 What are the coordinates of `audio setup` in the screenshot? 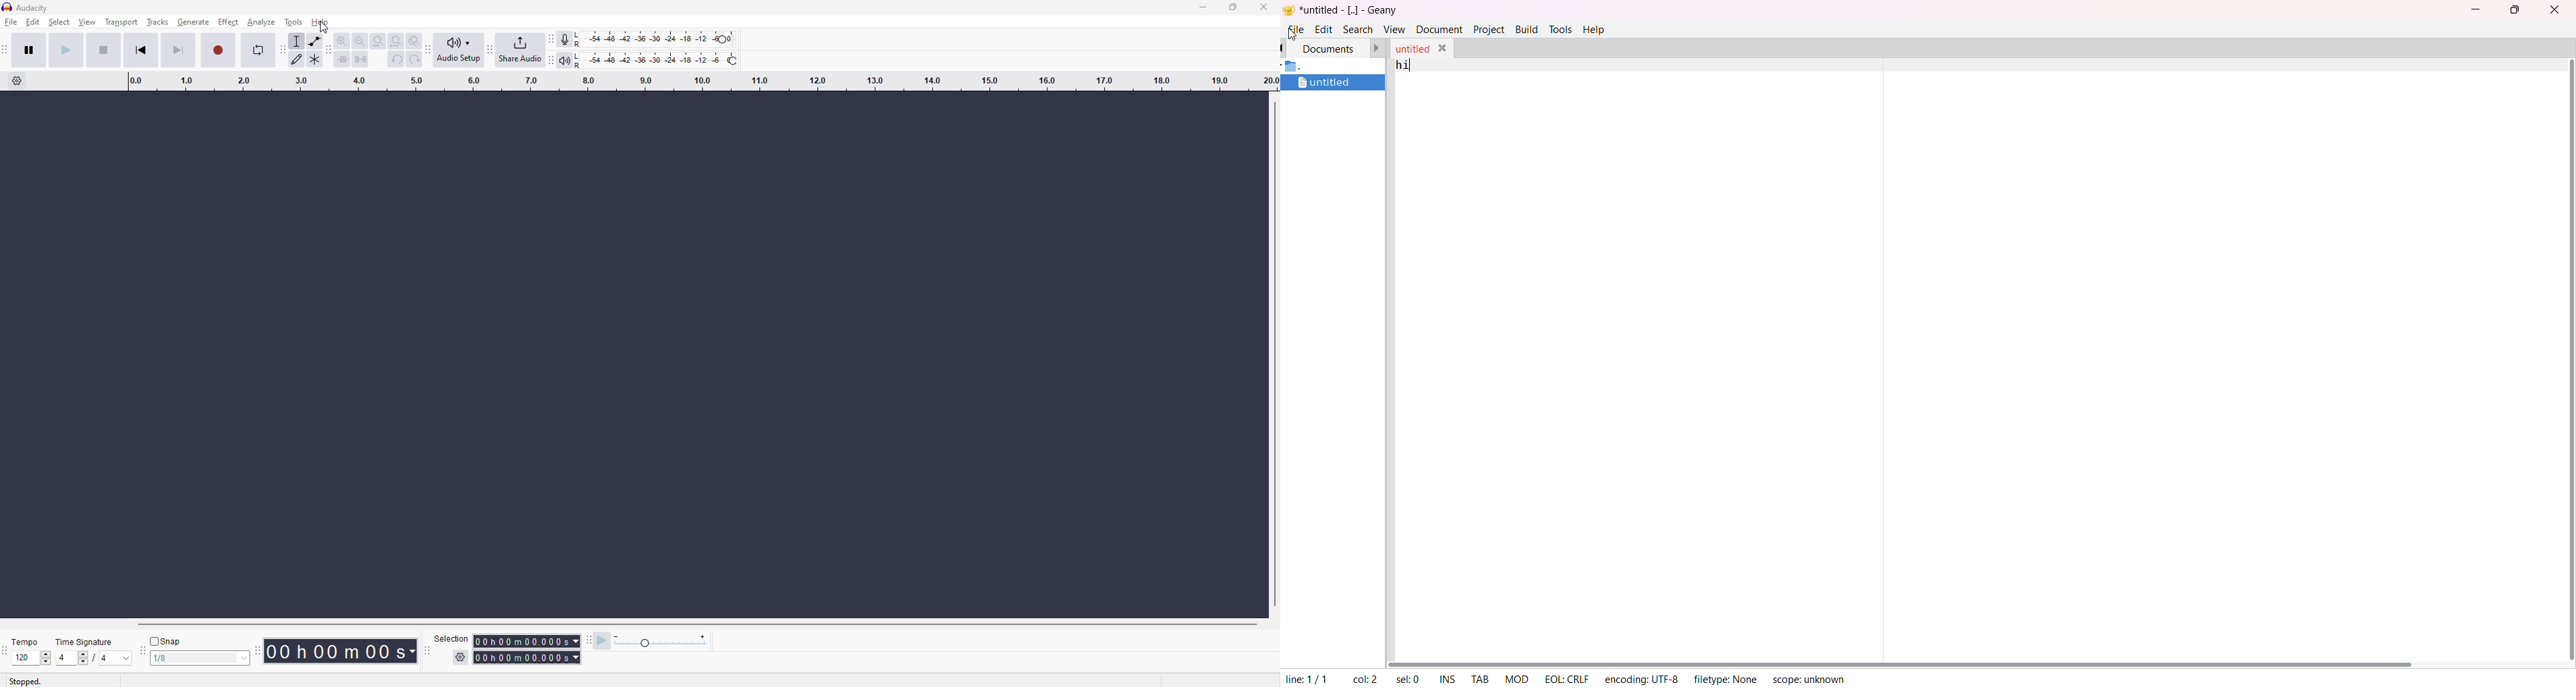 It's located at (463, 52).